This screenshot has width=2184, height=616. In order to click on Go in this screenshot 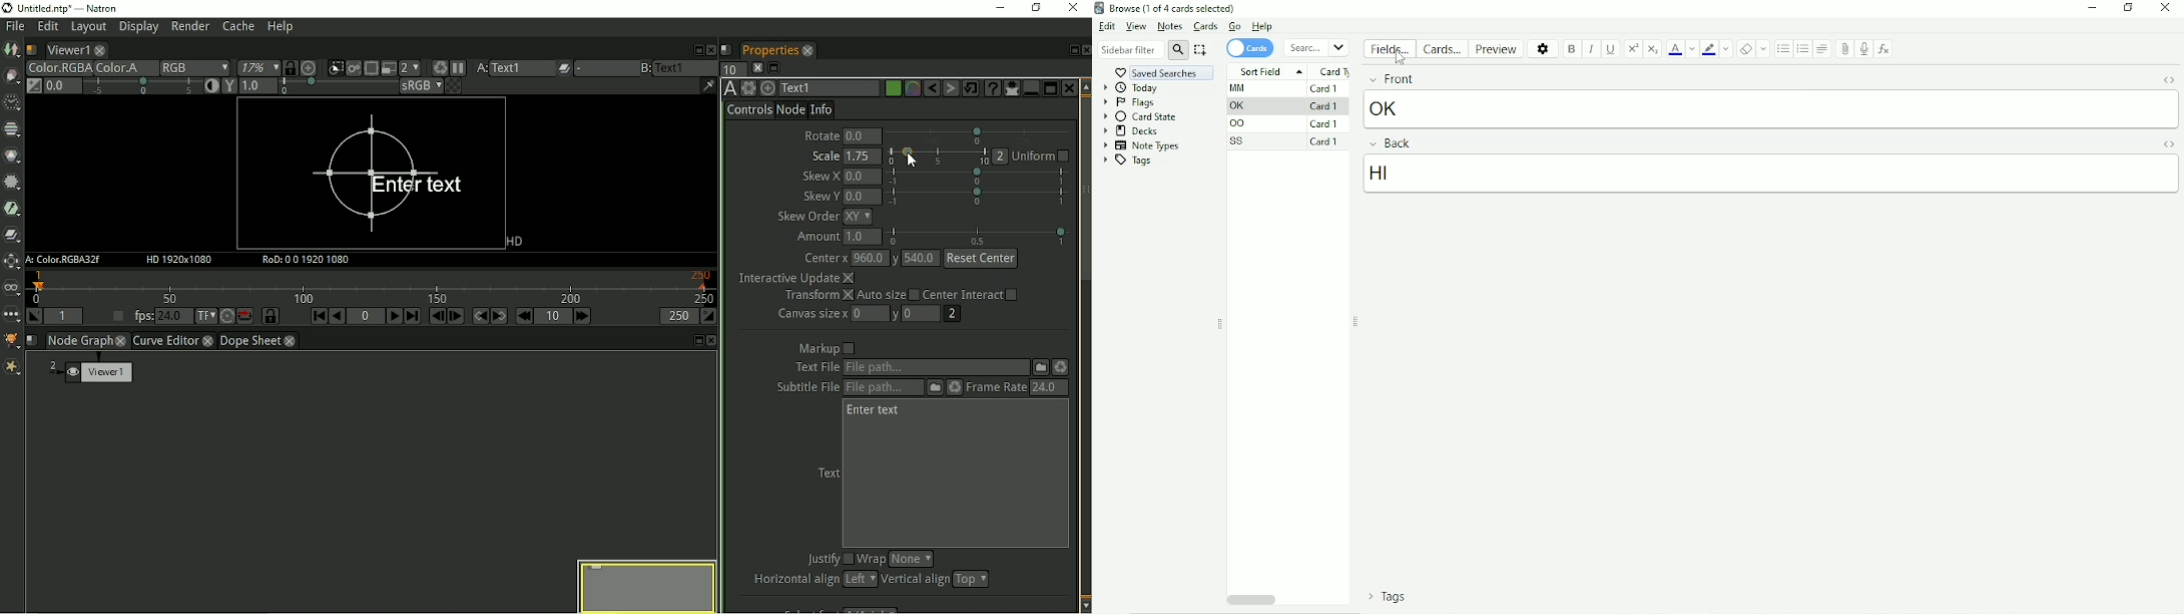, I will do `click(1235, 26)`.